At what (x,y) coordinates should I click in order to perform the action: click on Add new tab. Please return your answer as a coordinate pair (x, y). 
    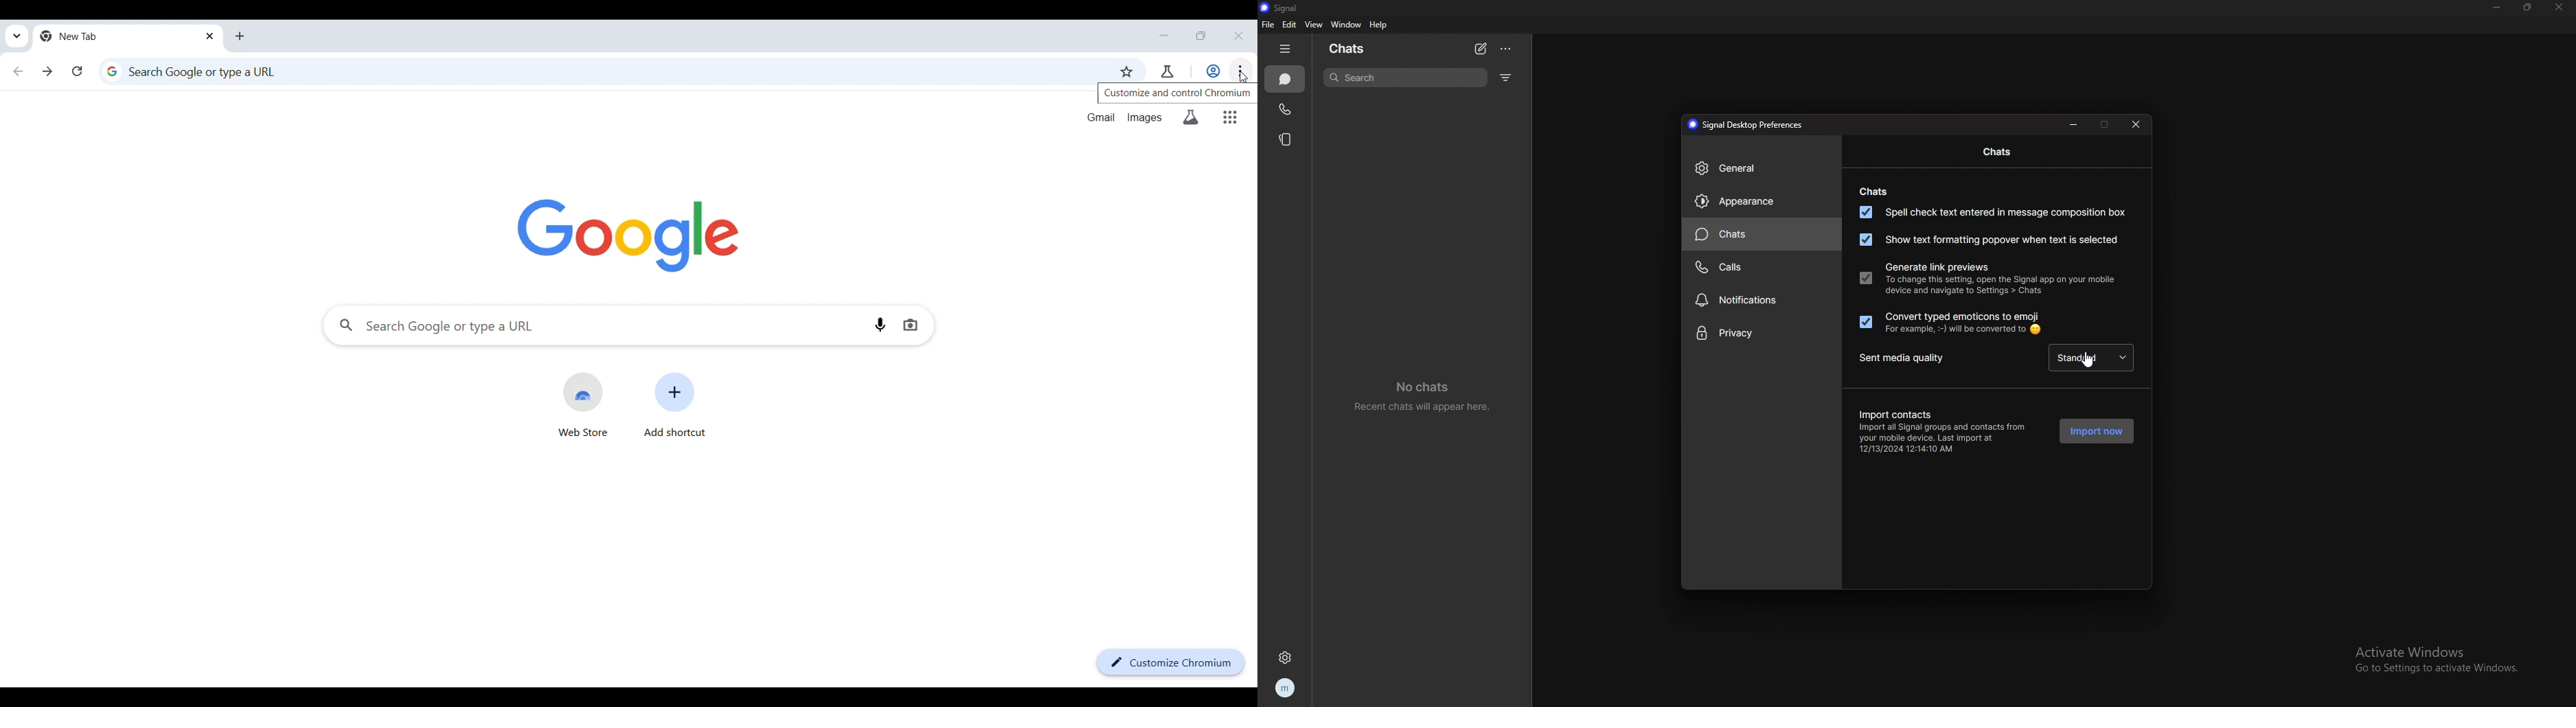
    Looking at the image, I should click on (240, 36).